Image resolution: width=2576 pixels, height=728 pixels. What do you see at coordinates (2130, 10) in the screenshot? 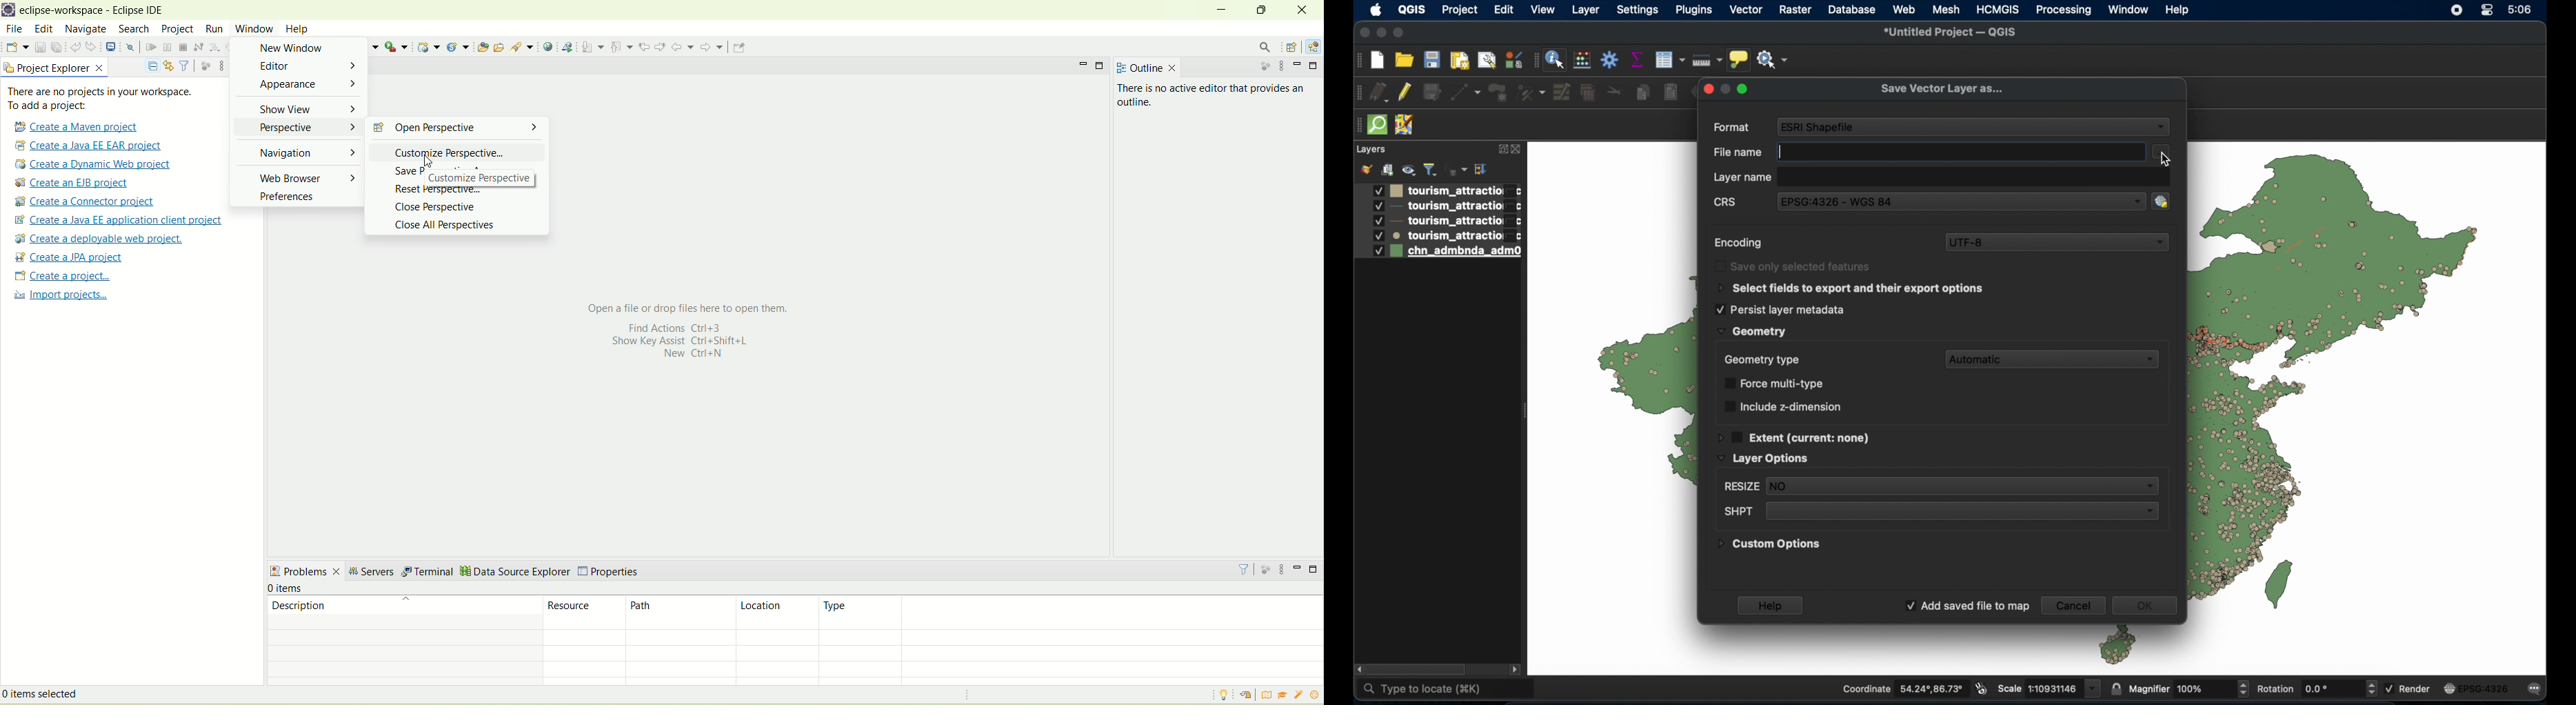
I see `window` at bounding box center [2130, 10].